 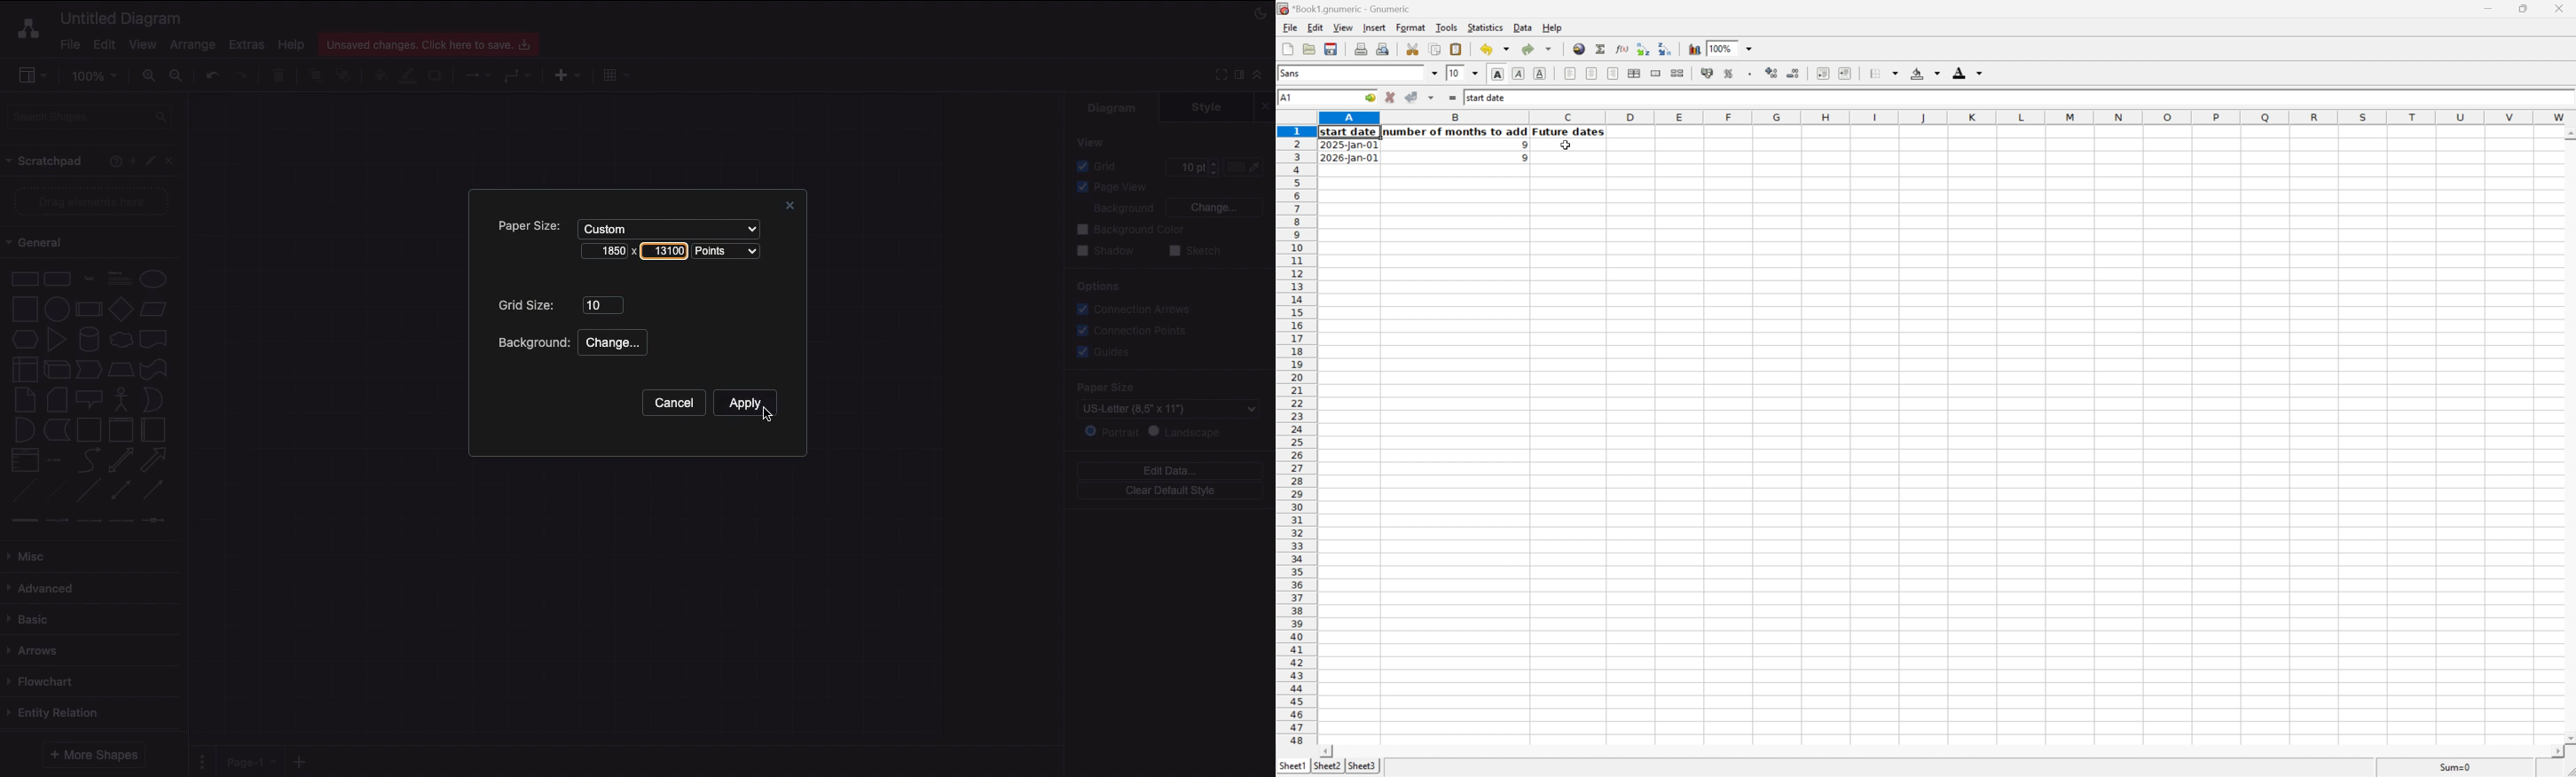 What do you see at coordinates (431, 42) in the screenshot?
I see `Unsaved changes` at bounding box center [431, 42].